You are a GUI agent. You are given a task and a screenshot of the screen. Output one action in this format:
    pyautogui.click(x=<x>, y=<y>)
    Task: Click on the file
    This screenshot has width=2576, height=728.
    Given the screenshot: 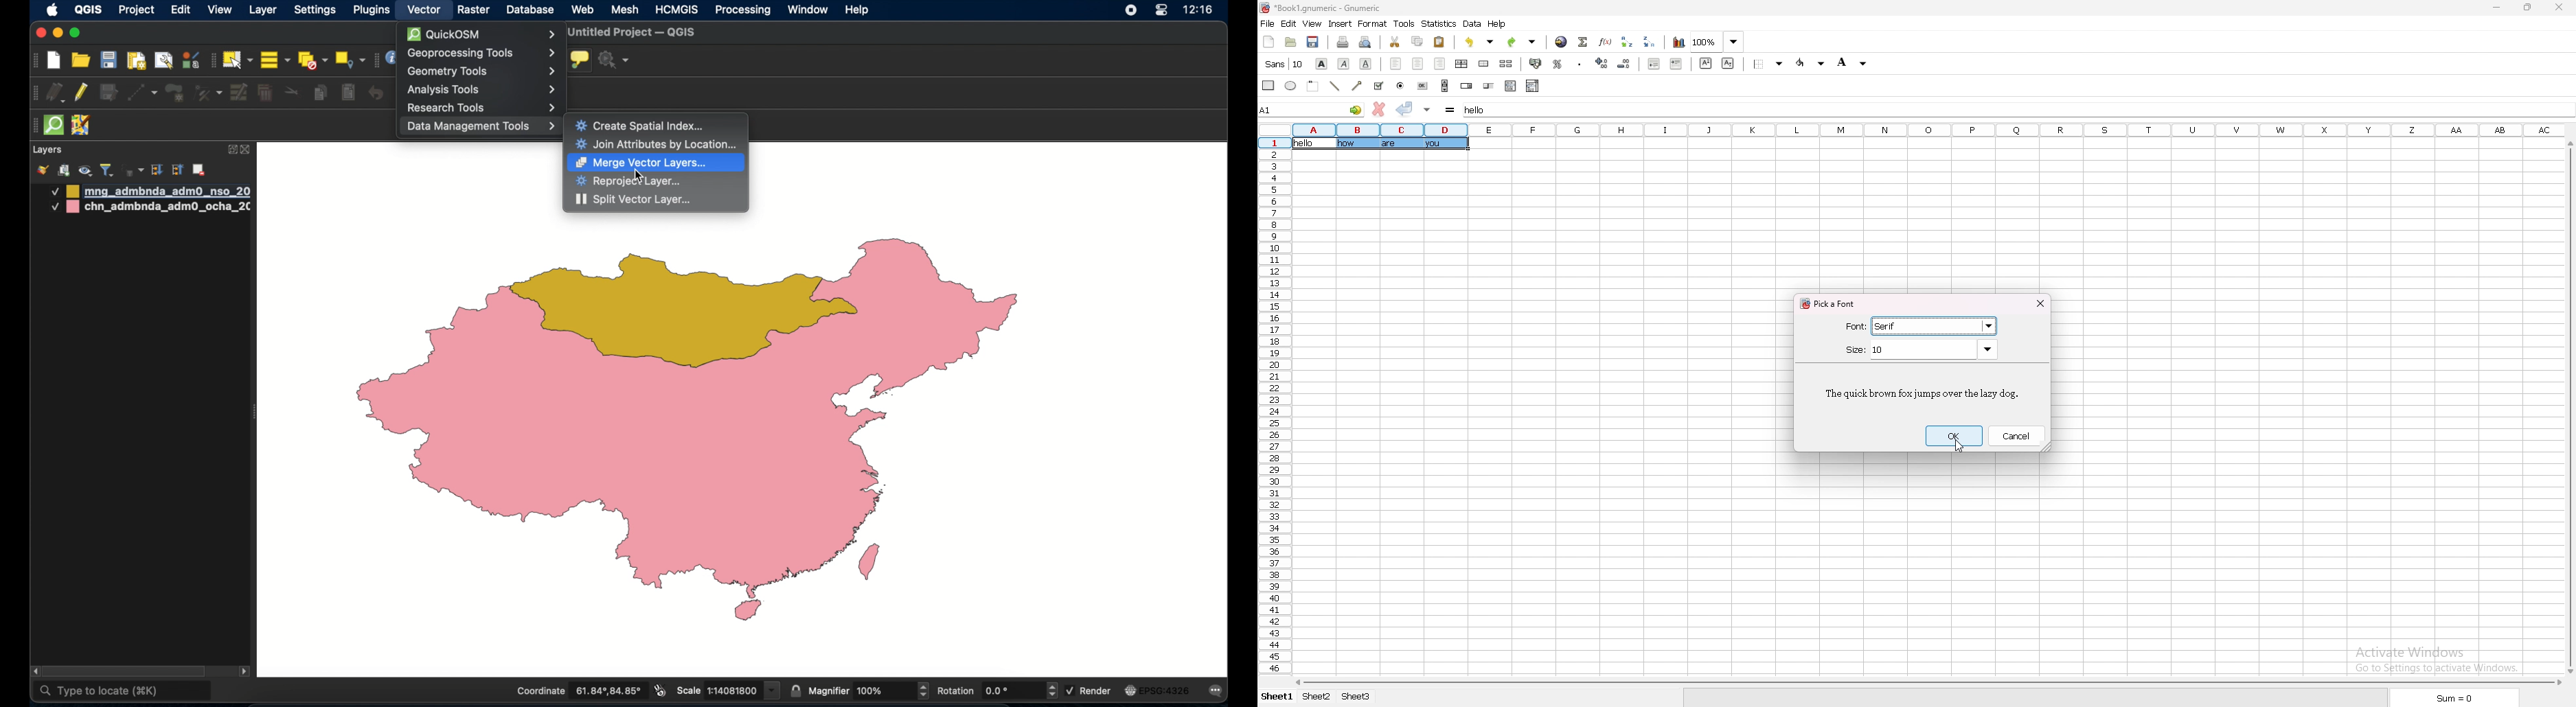 What is the action you would take?
    pyautogui.click(x=1268, y=23)
    